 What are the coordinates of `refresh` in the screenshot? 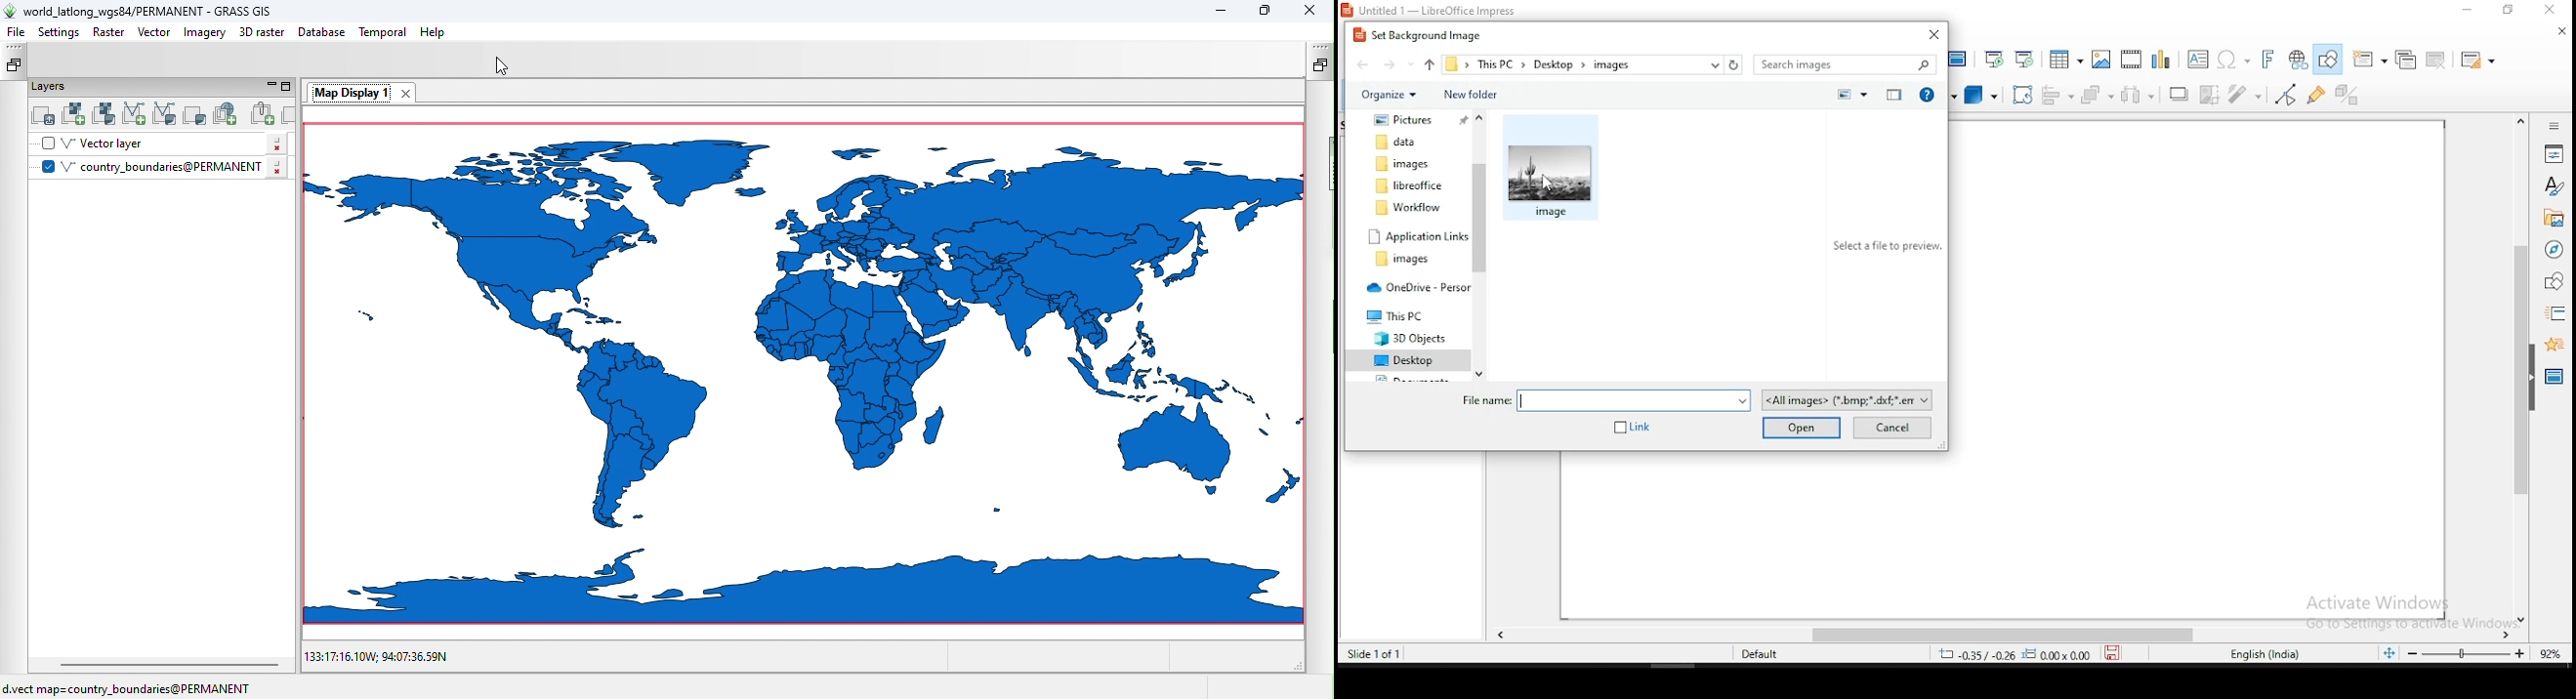 It's located at (1734, 64).